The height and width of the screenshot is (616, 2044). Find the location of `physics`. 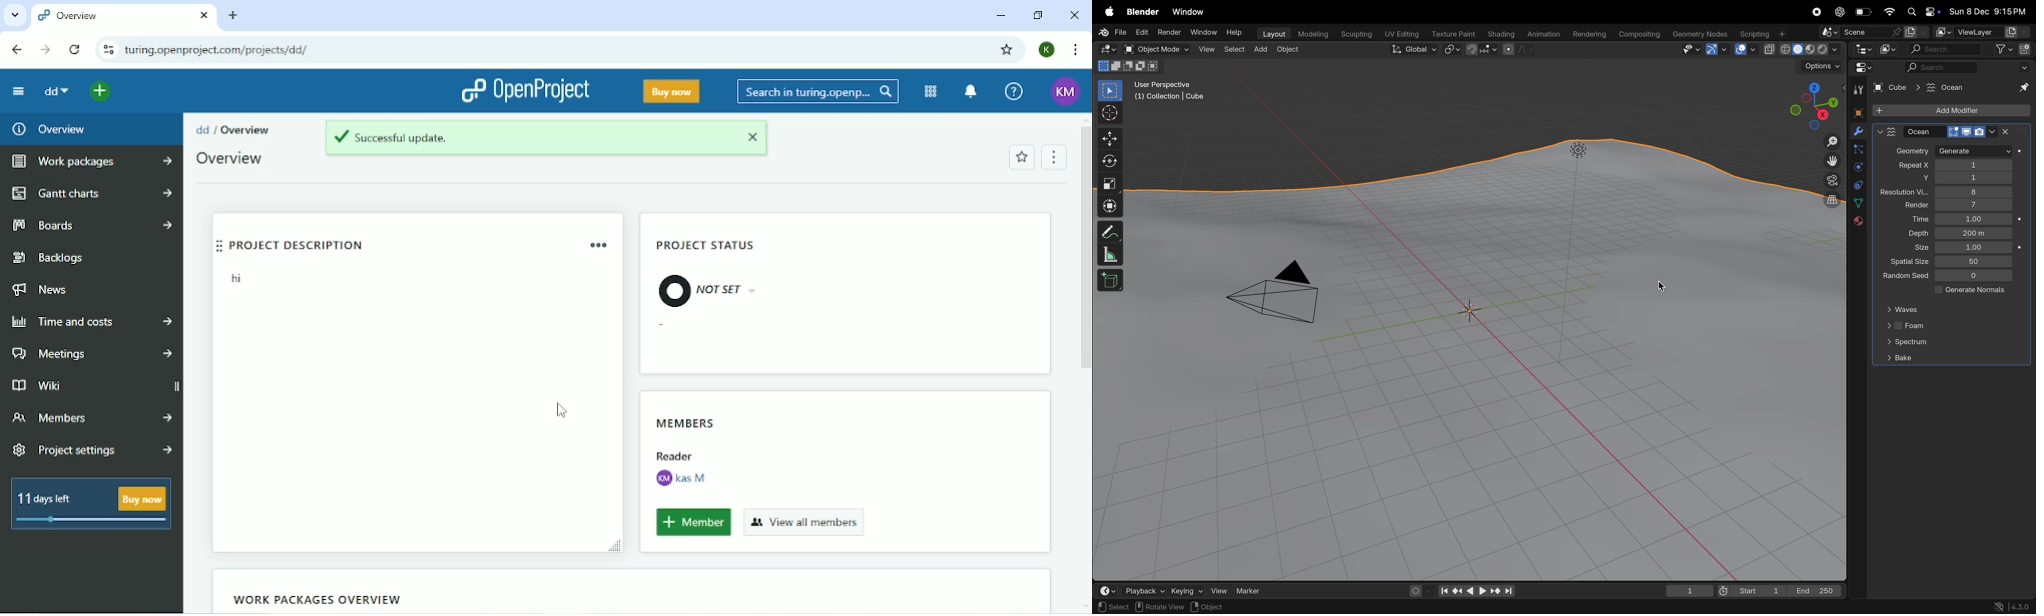

physics is located at coordinates (1858, 168).